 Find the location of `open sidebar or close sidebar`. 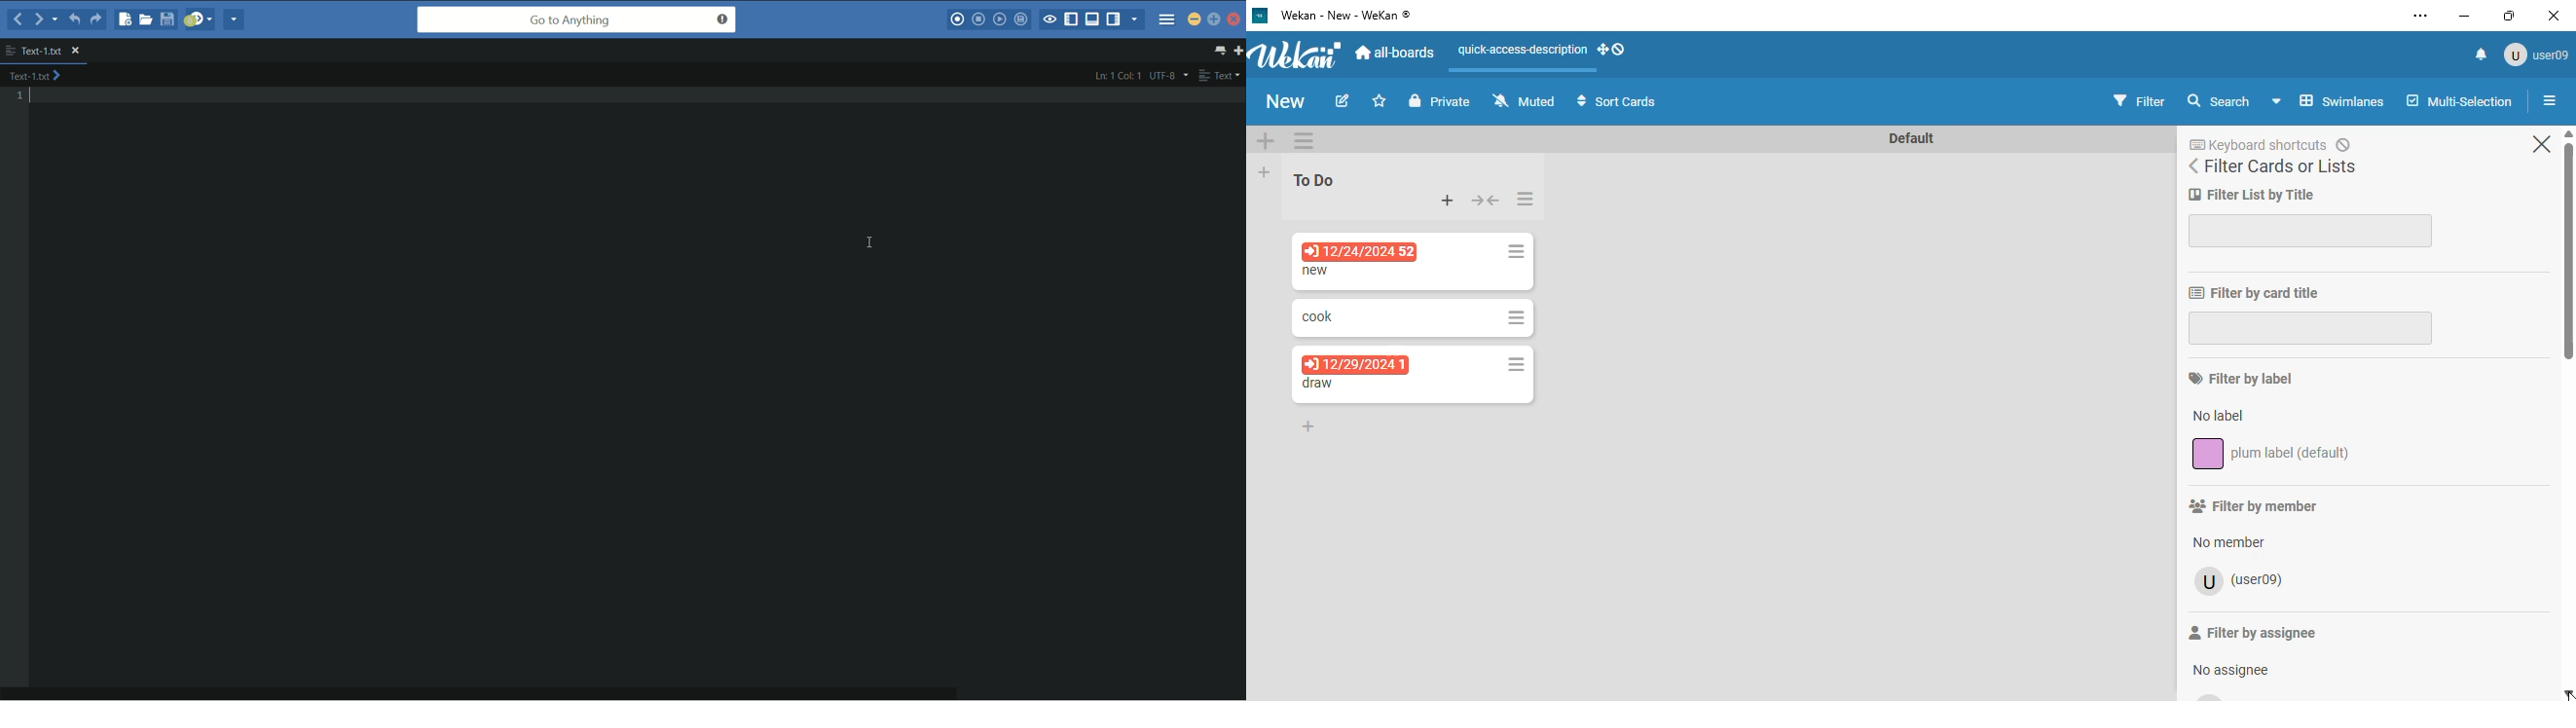

open sidebar or close sidebar is located at coordinates (2553, 102).